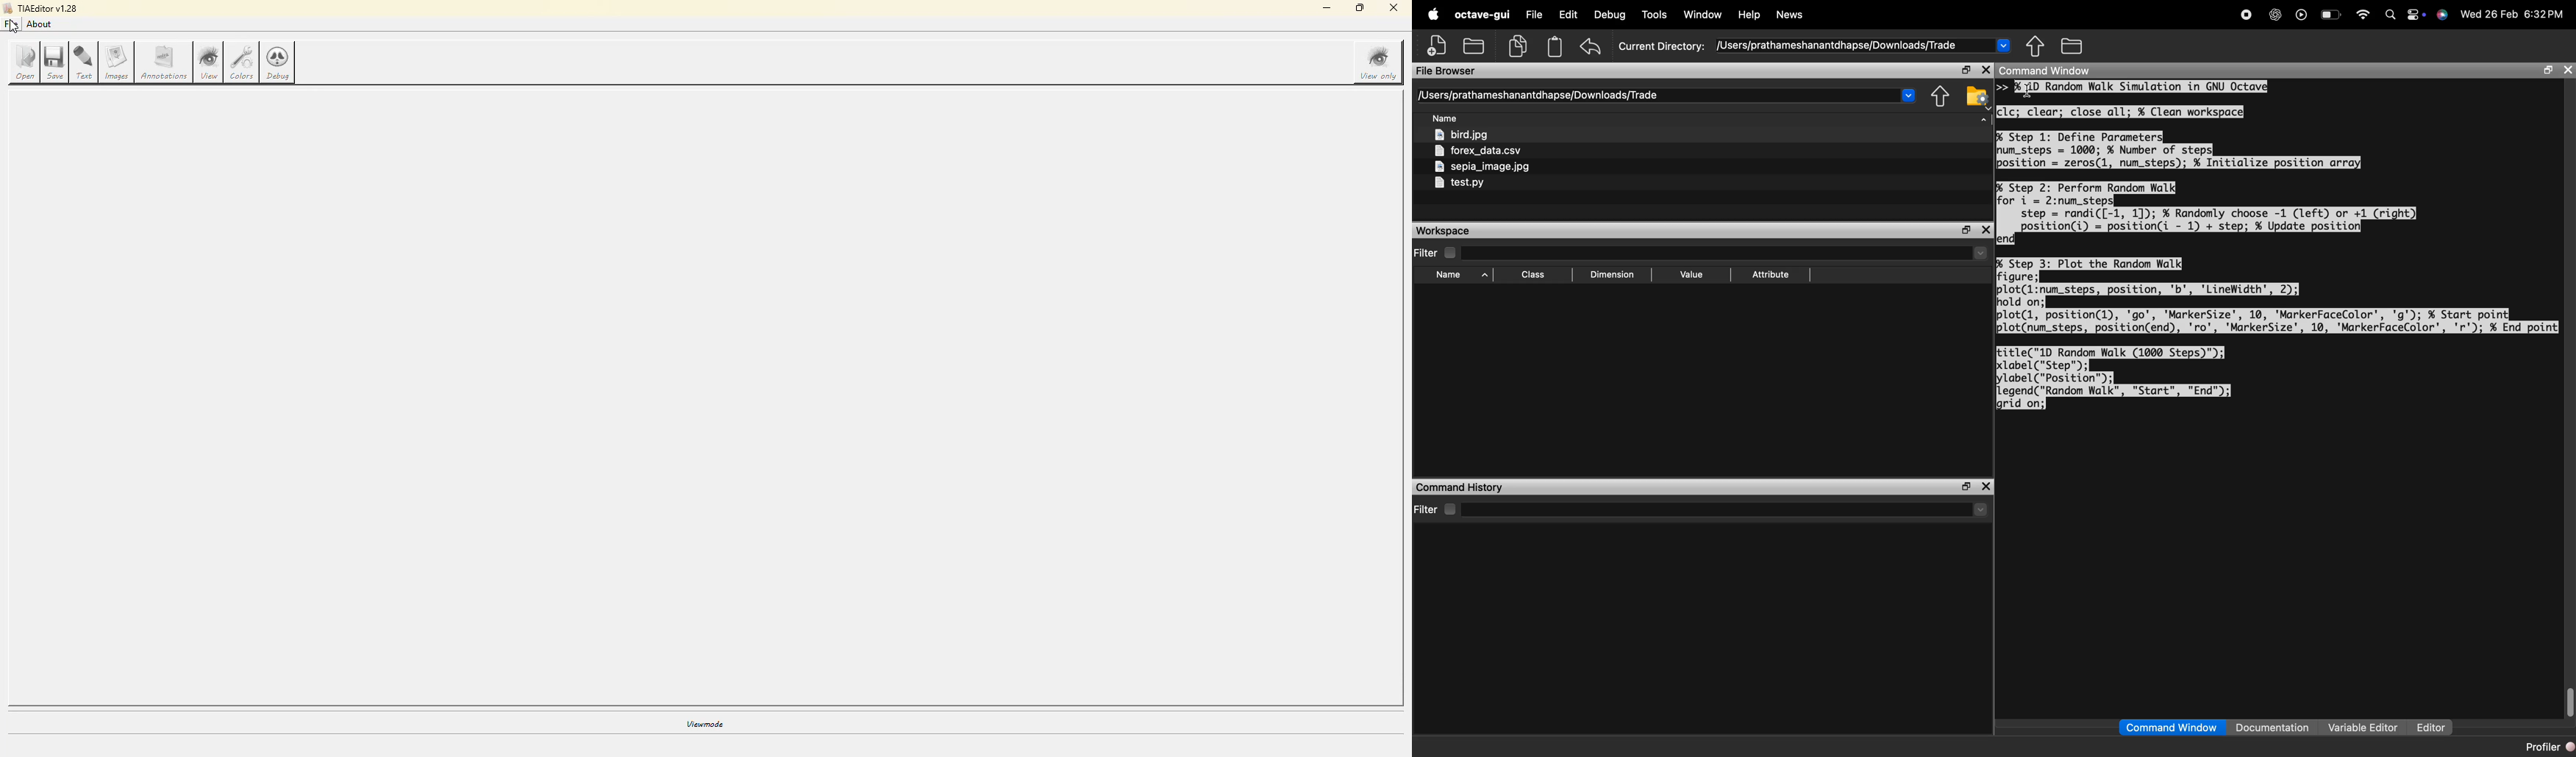 The image size is (2576, 784). Describe the element at coordinates (1703, 15) in the screenshot. I see `window` at that location.